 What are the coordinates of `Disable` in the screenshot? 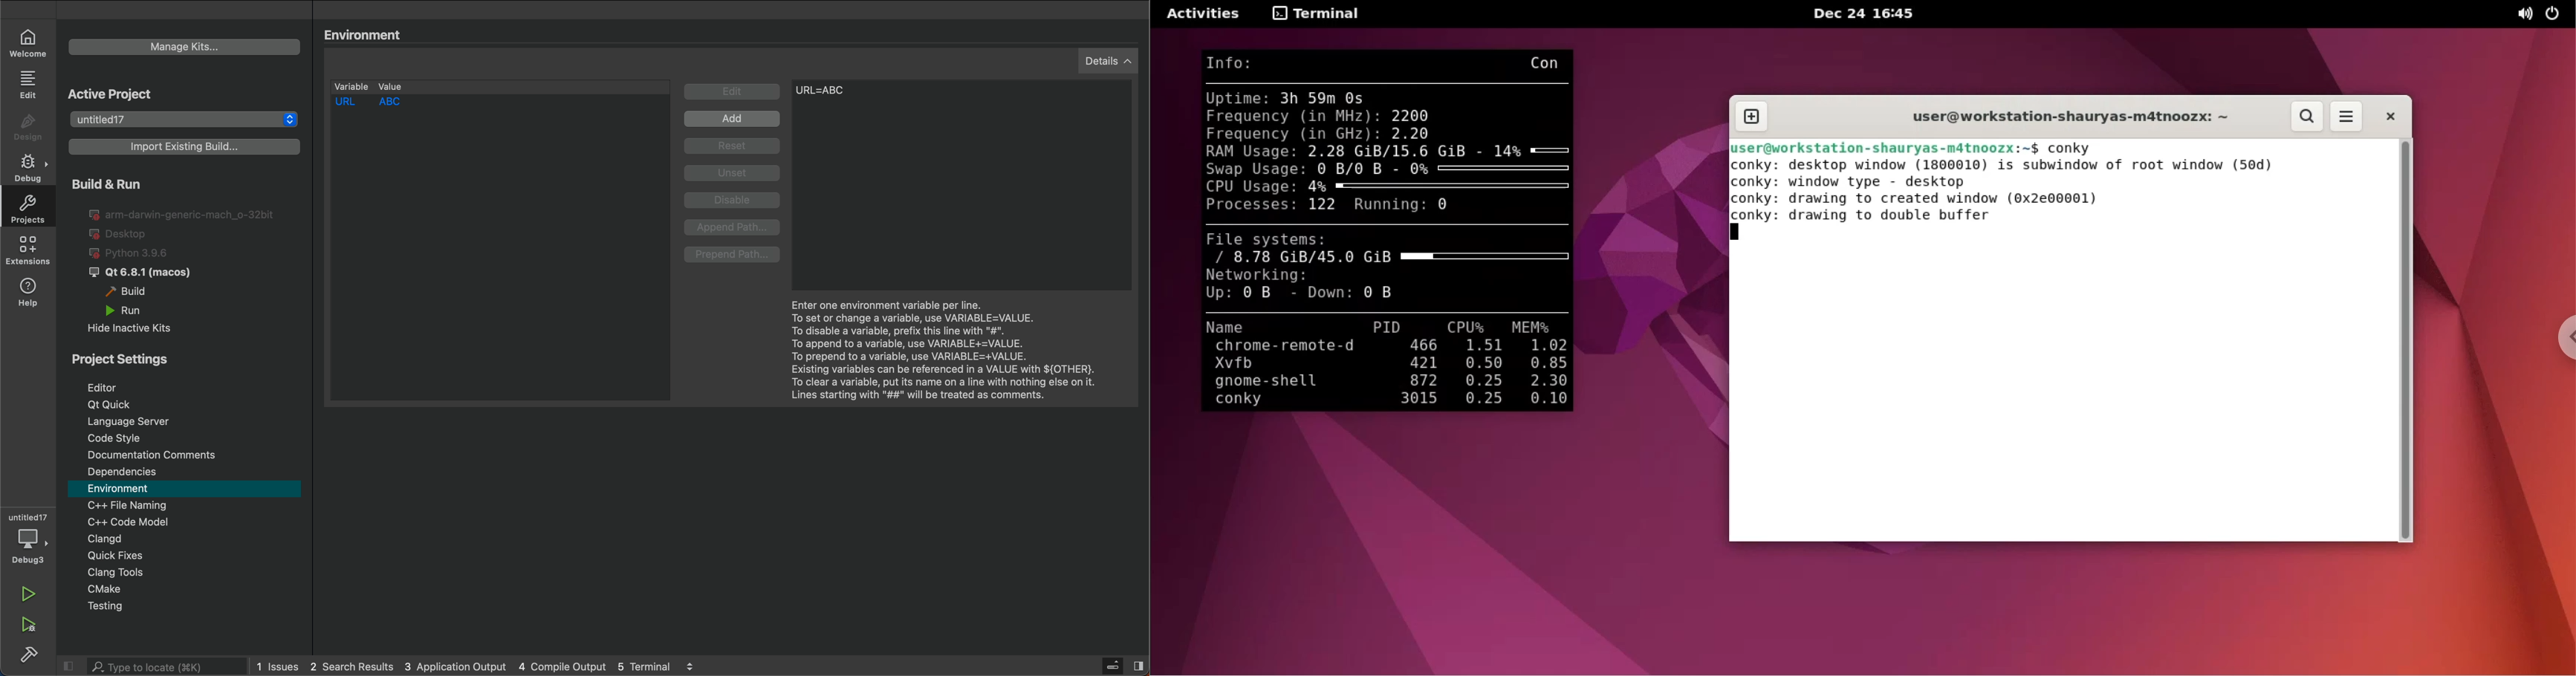 It's located at (735, 202).